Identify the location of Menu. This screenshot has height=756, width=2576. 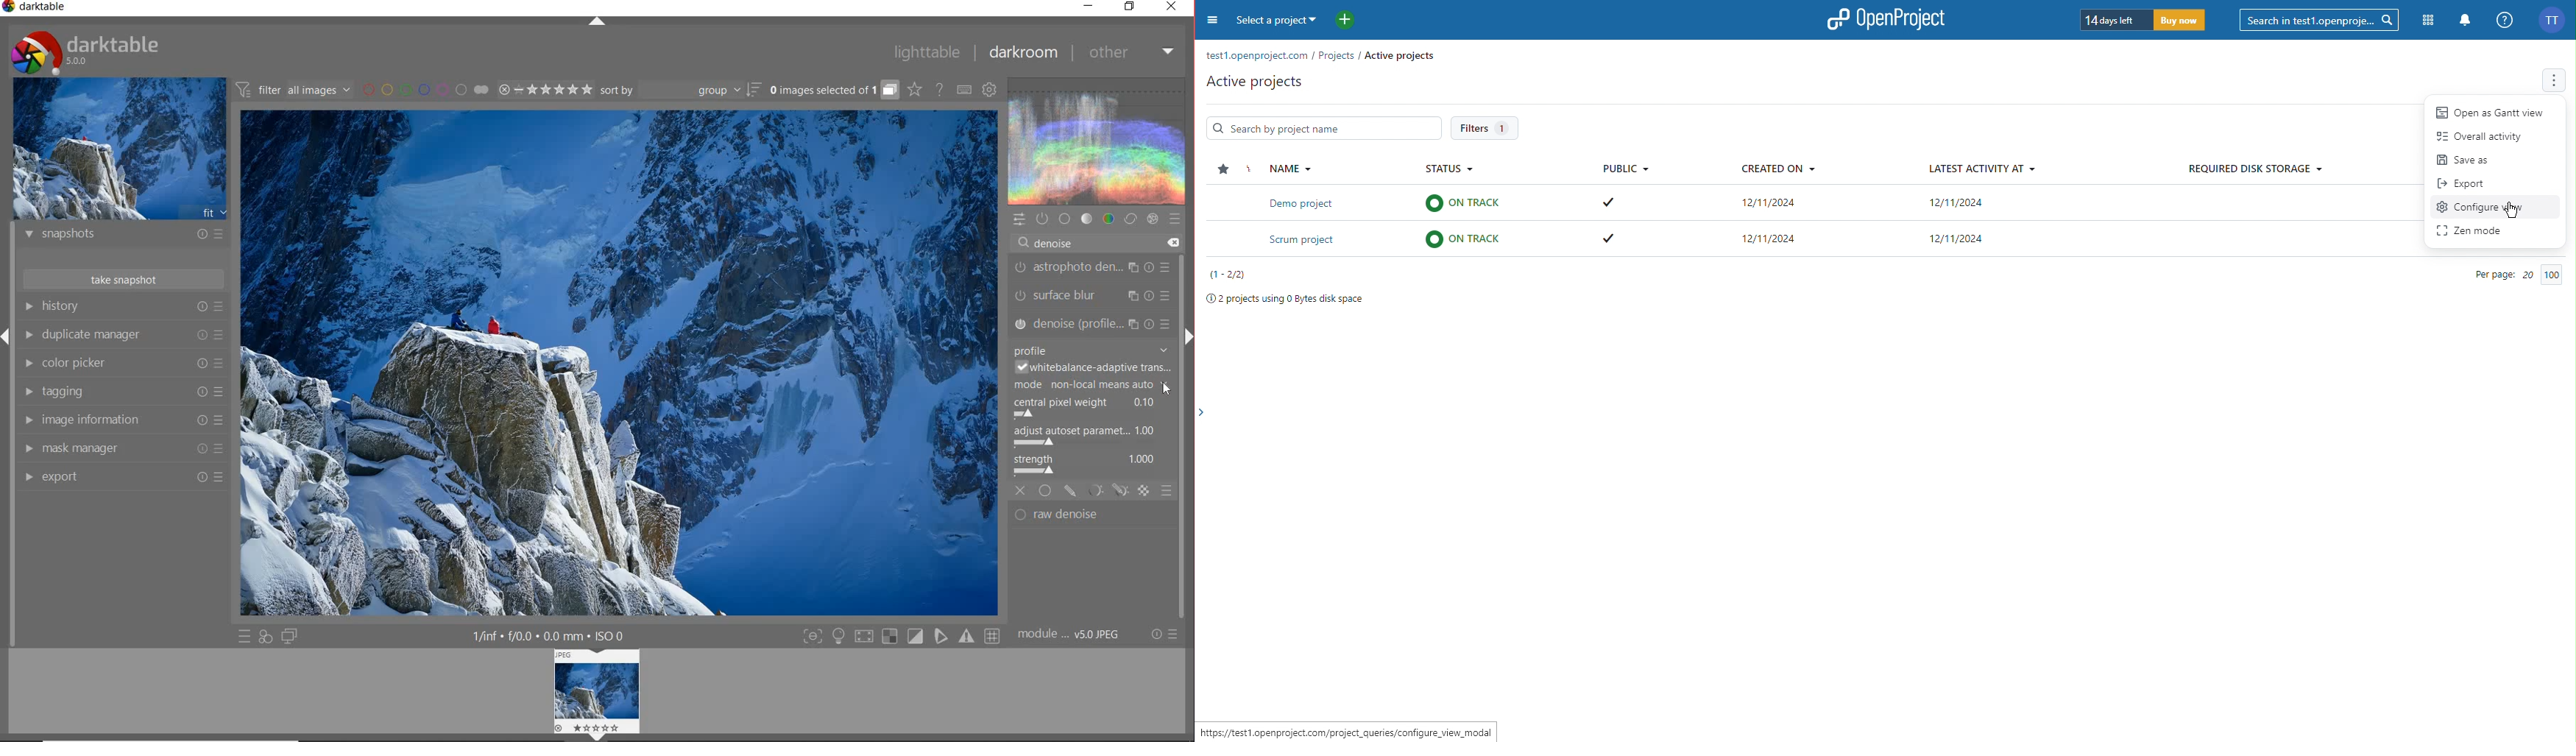
(1209, 20).